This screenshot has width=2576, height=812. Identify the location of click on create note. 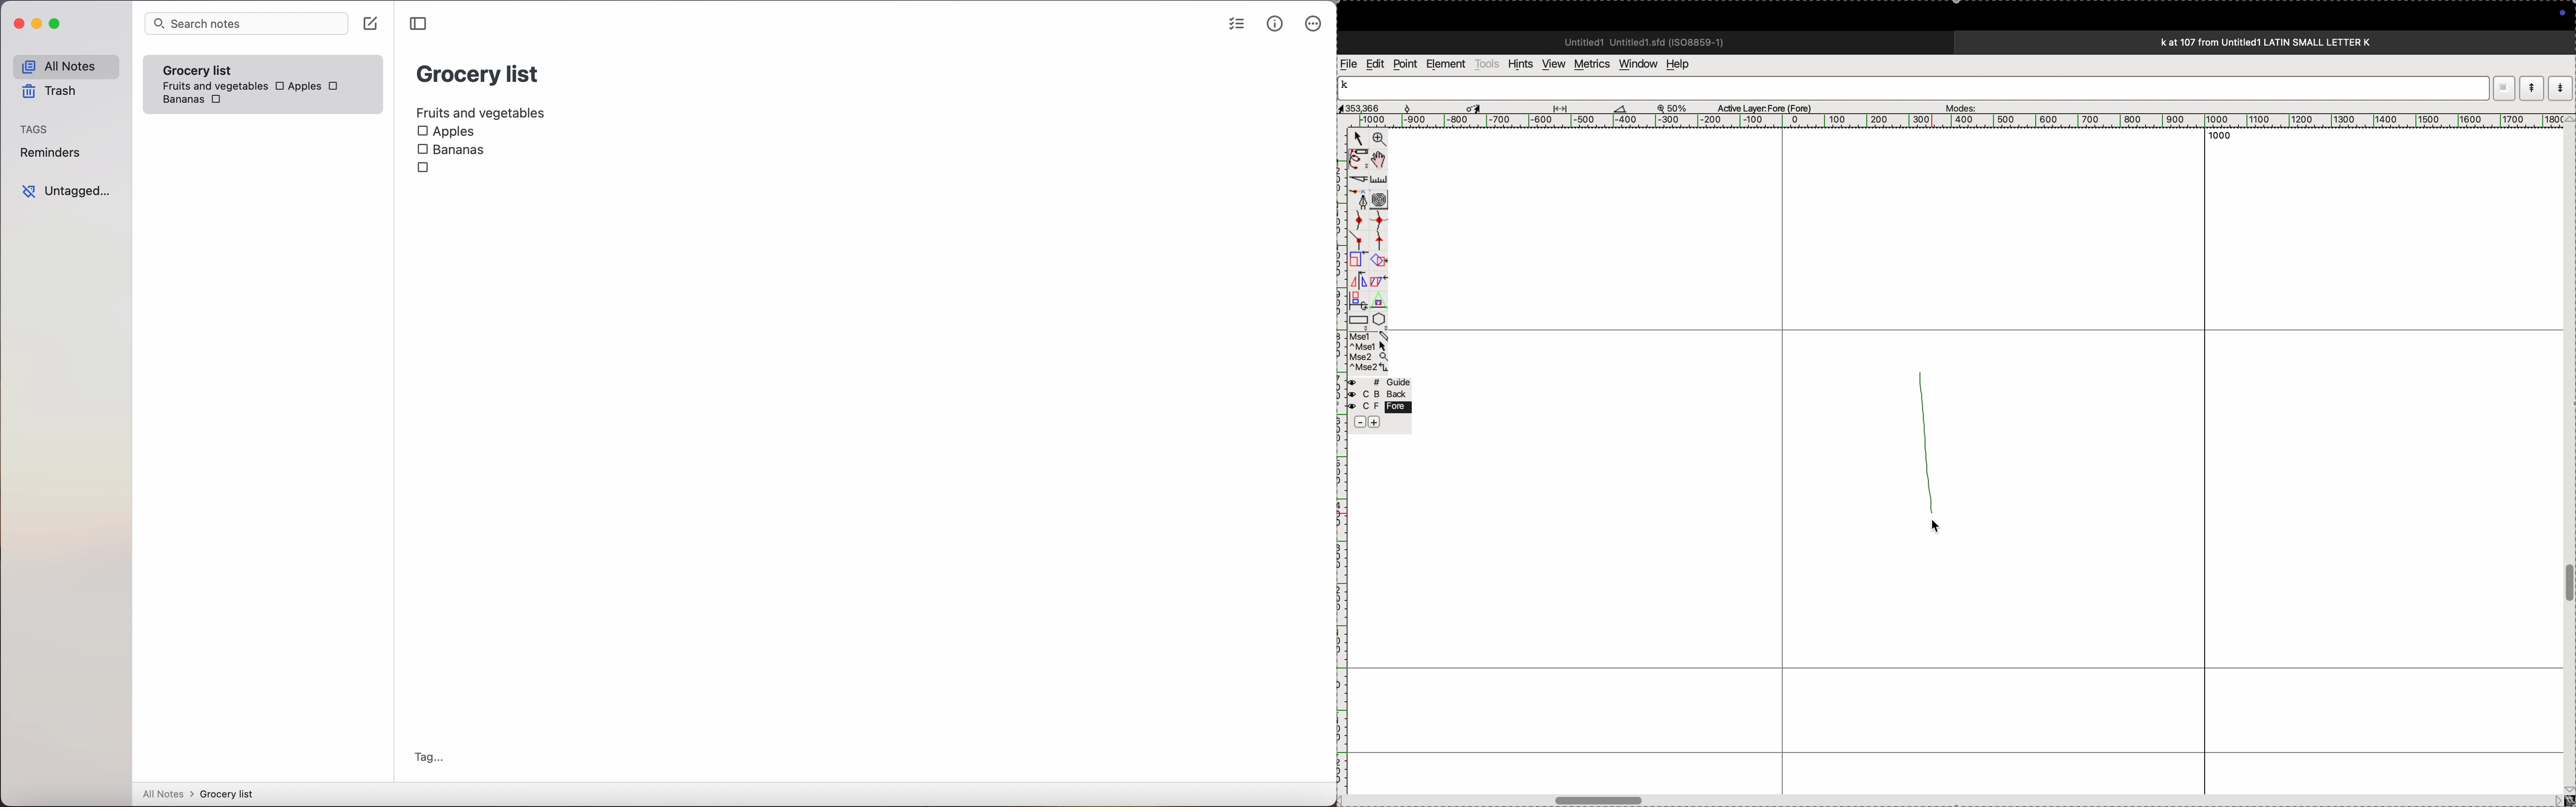
(373, 24).